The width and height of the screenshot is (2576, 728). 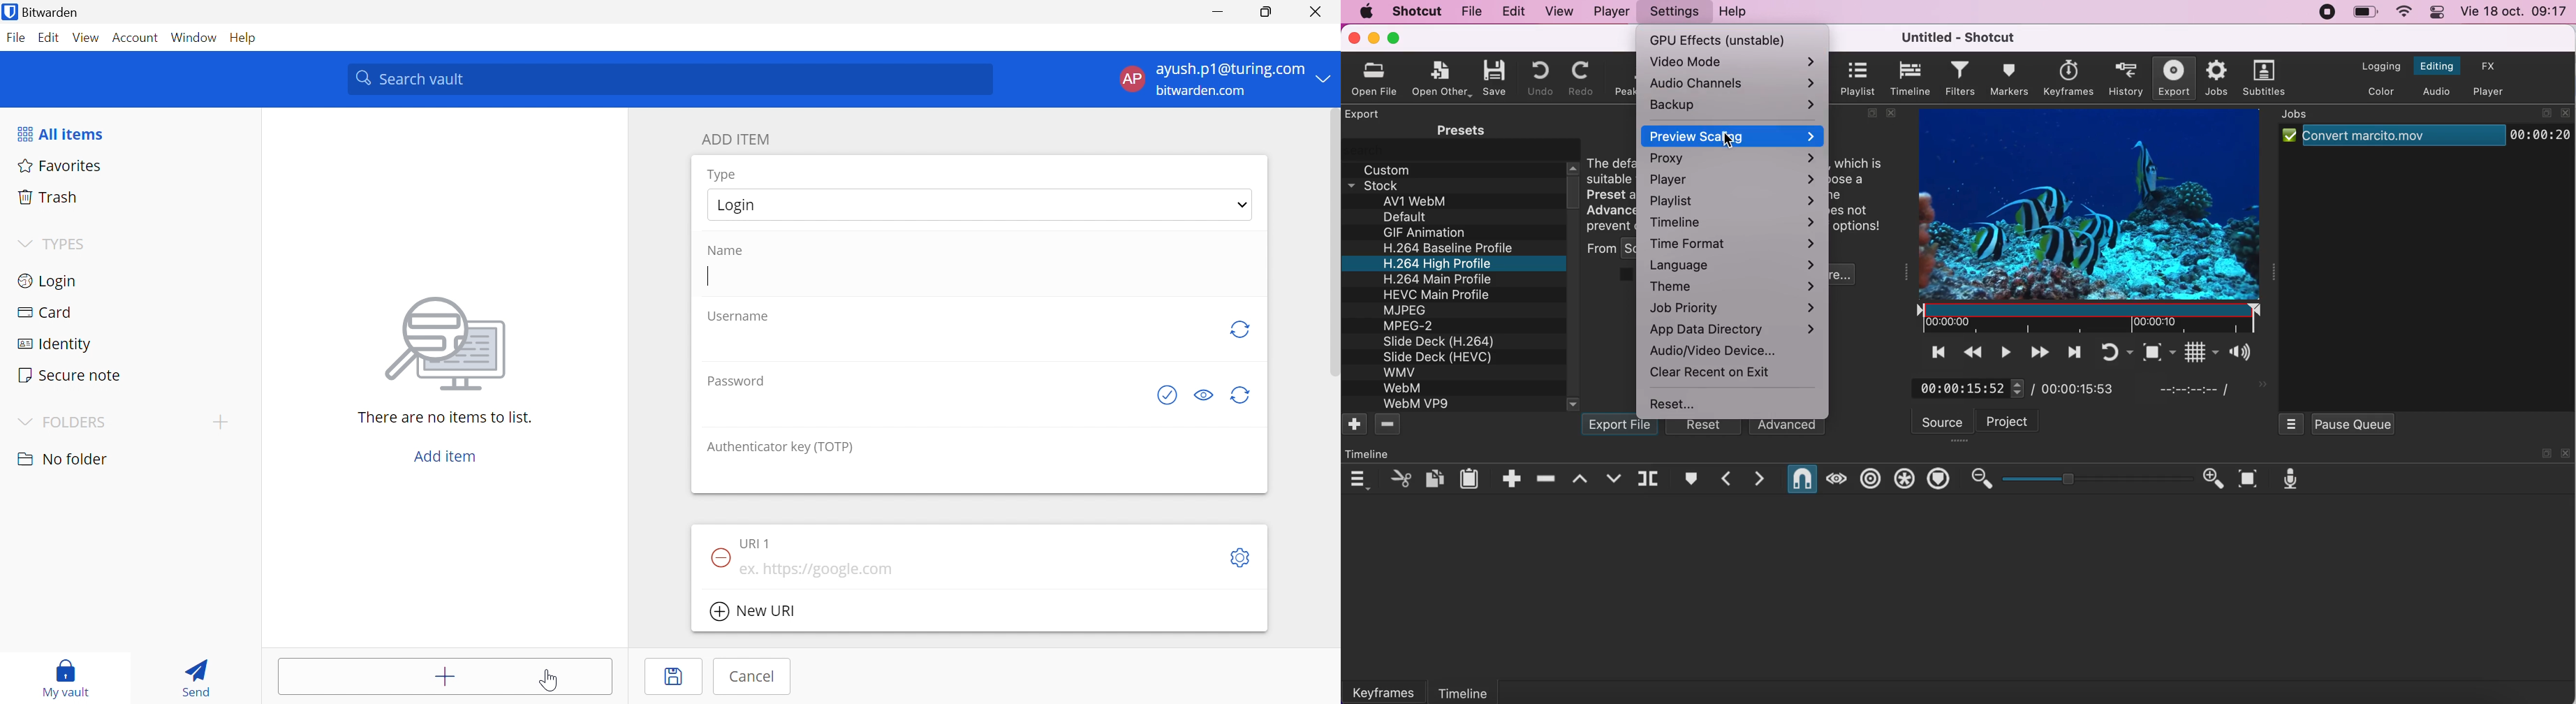 What do you see at coordinates (2566, 113) in the screenshot?
I see `close` at bounding box center [2566, 113].